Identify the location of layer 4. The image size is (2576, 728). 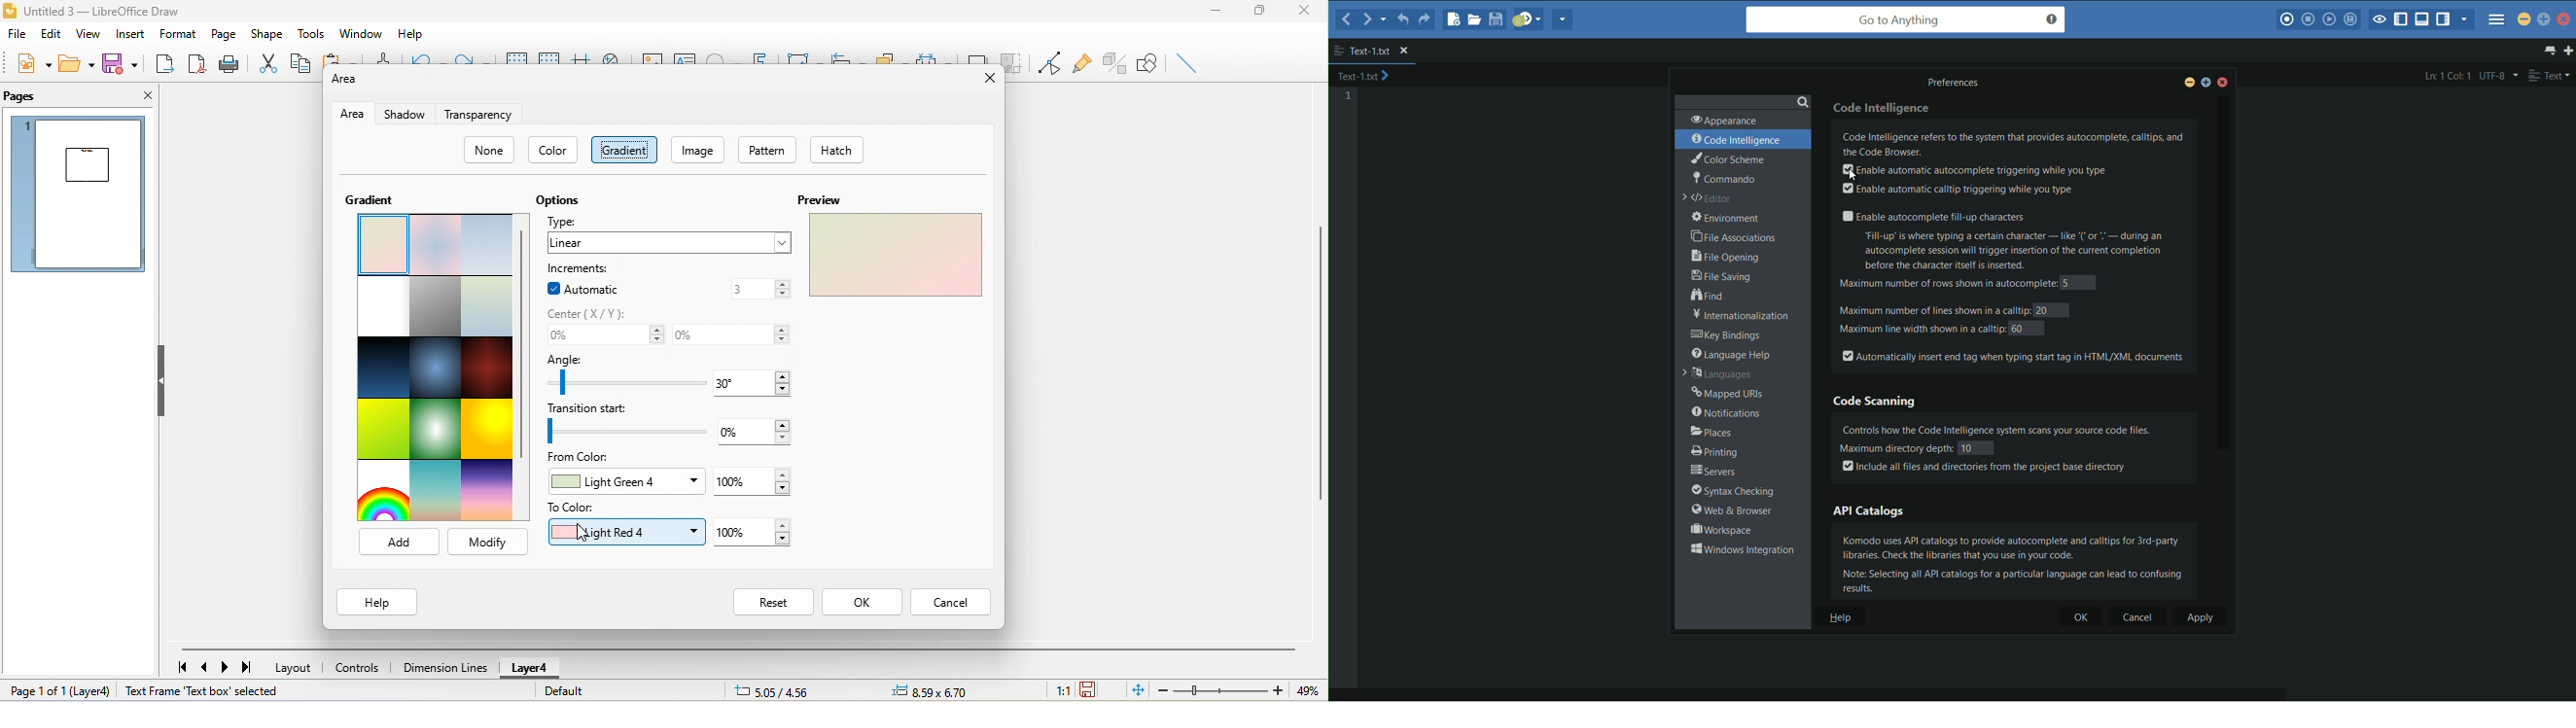
(528, 670).